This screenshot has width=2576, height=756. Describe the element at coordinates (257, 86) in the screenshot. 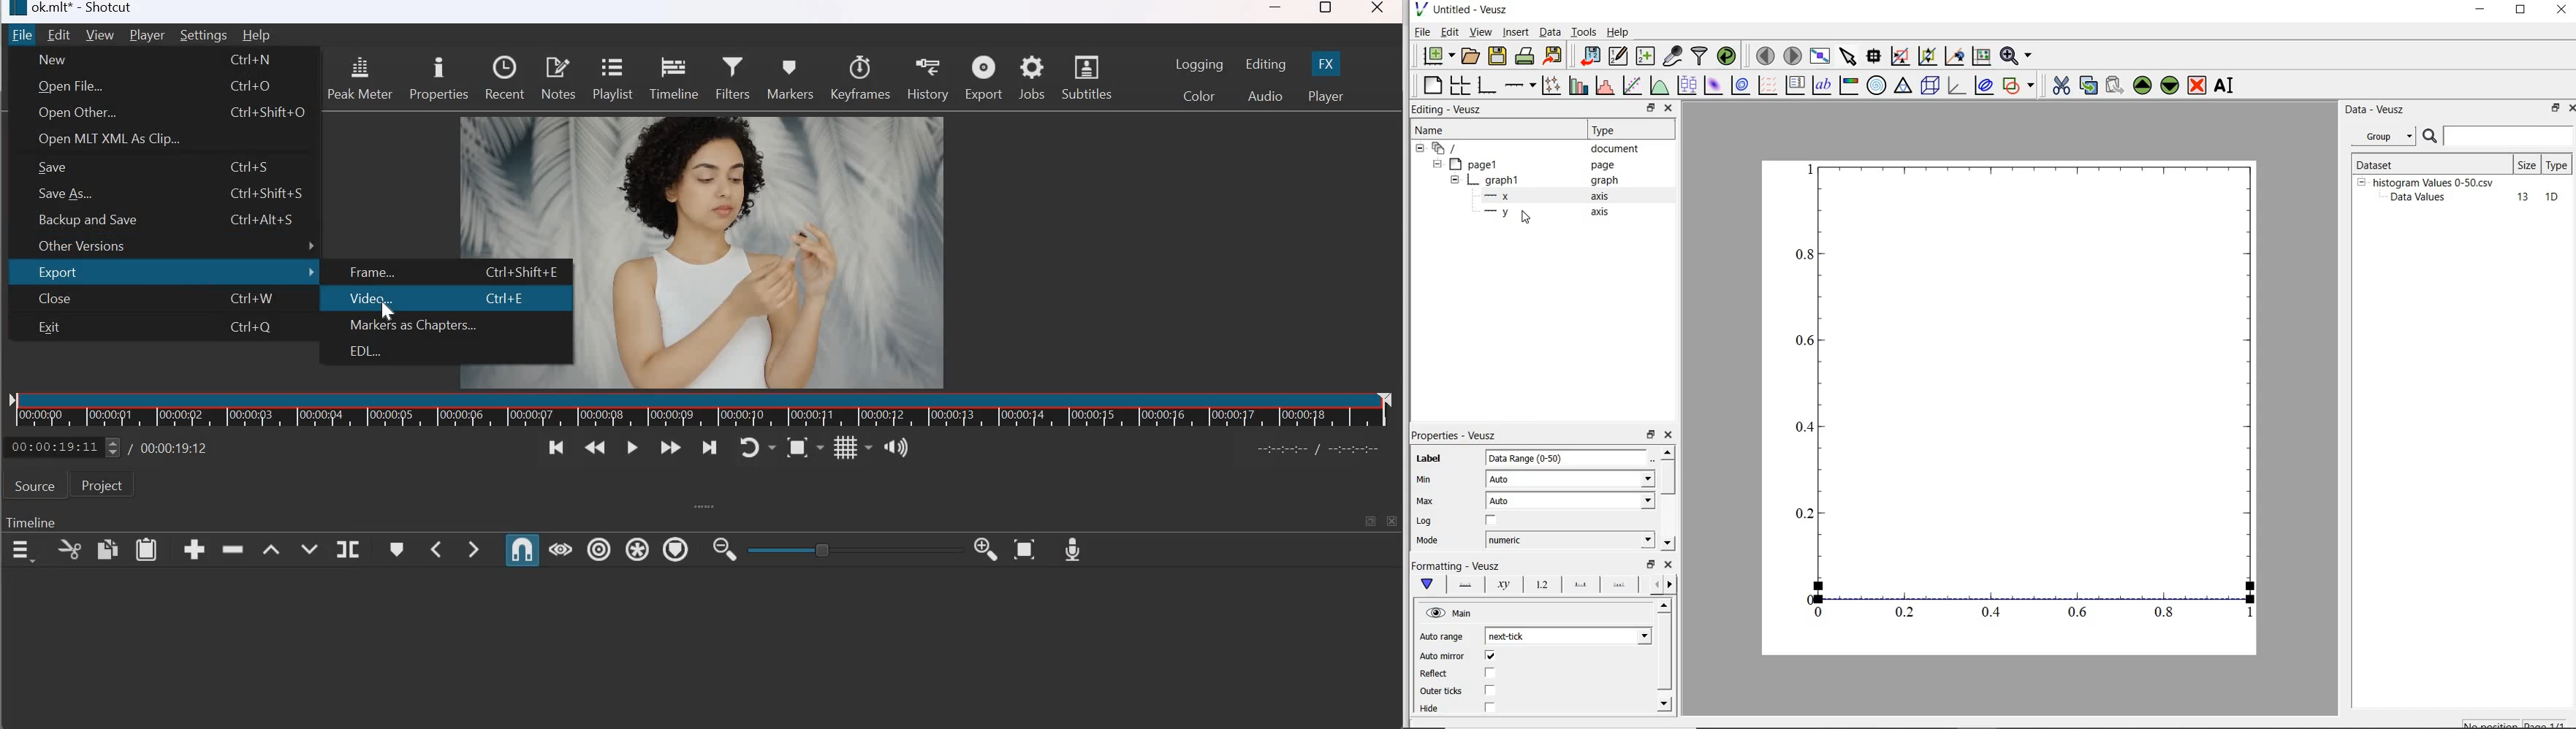

I see `Ctrl+O` at that location.